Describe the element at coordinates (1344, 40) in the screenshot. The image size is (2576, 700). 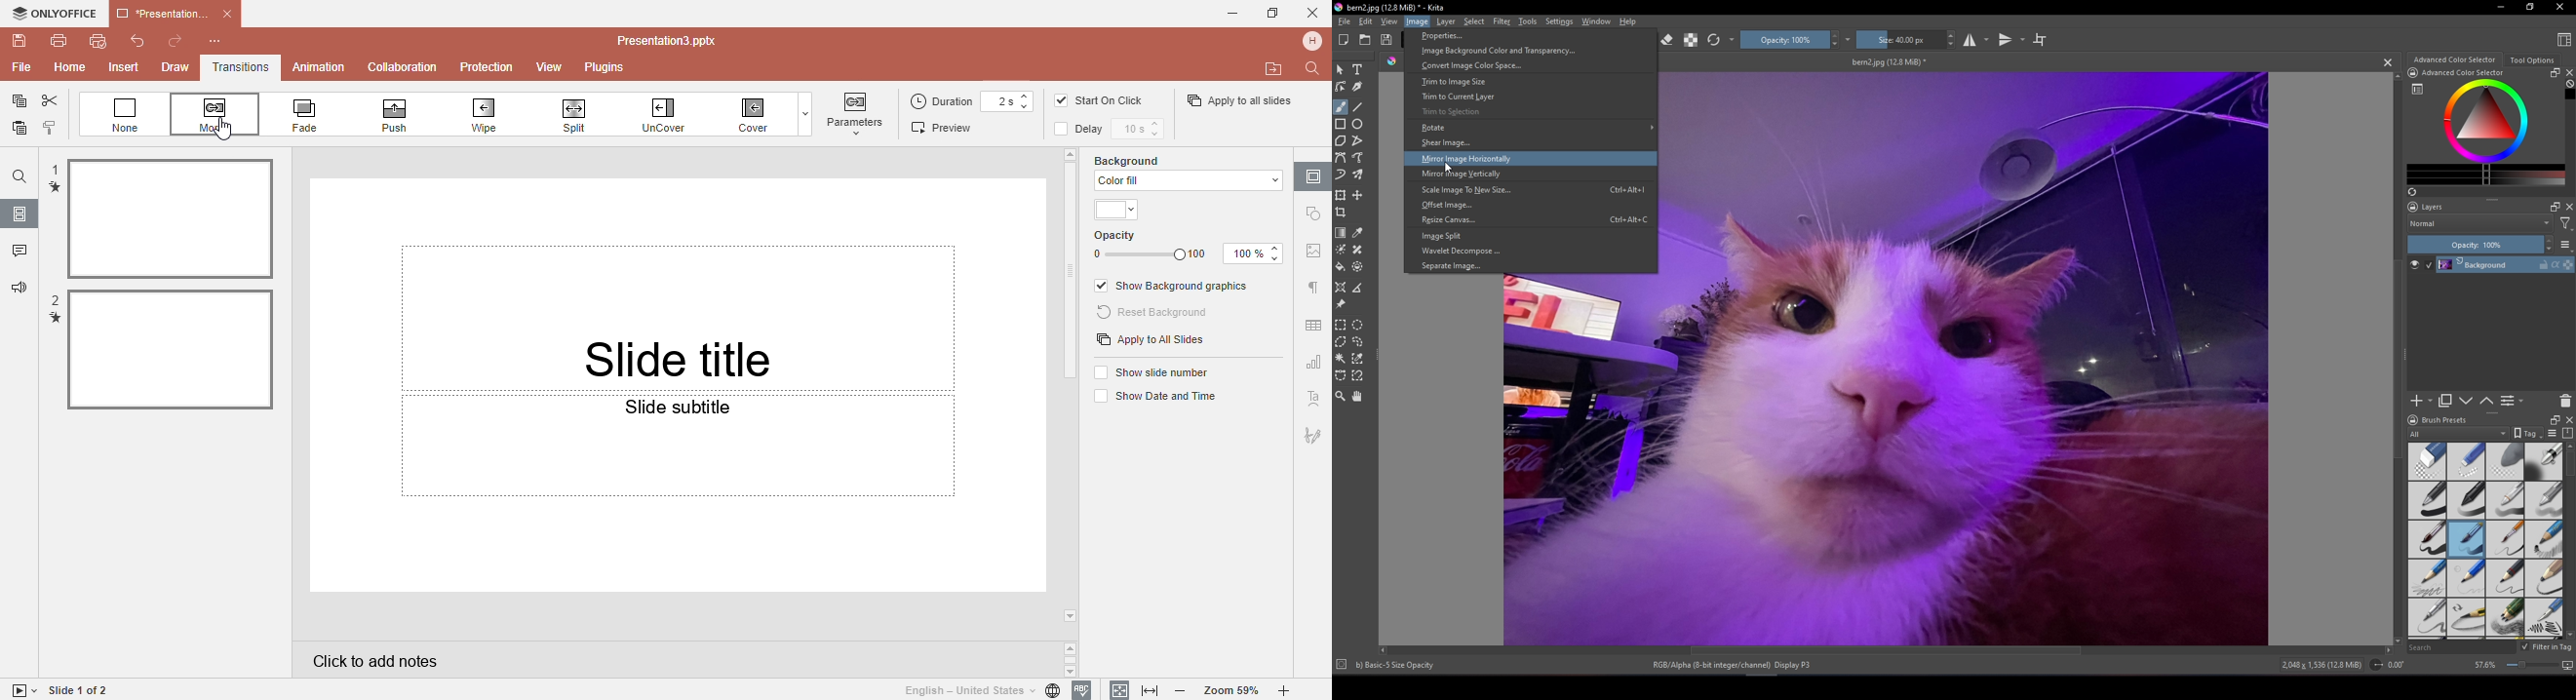
I see `Create new document` at that location.